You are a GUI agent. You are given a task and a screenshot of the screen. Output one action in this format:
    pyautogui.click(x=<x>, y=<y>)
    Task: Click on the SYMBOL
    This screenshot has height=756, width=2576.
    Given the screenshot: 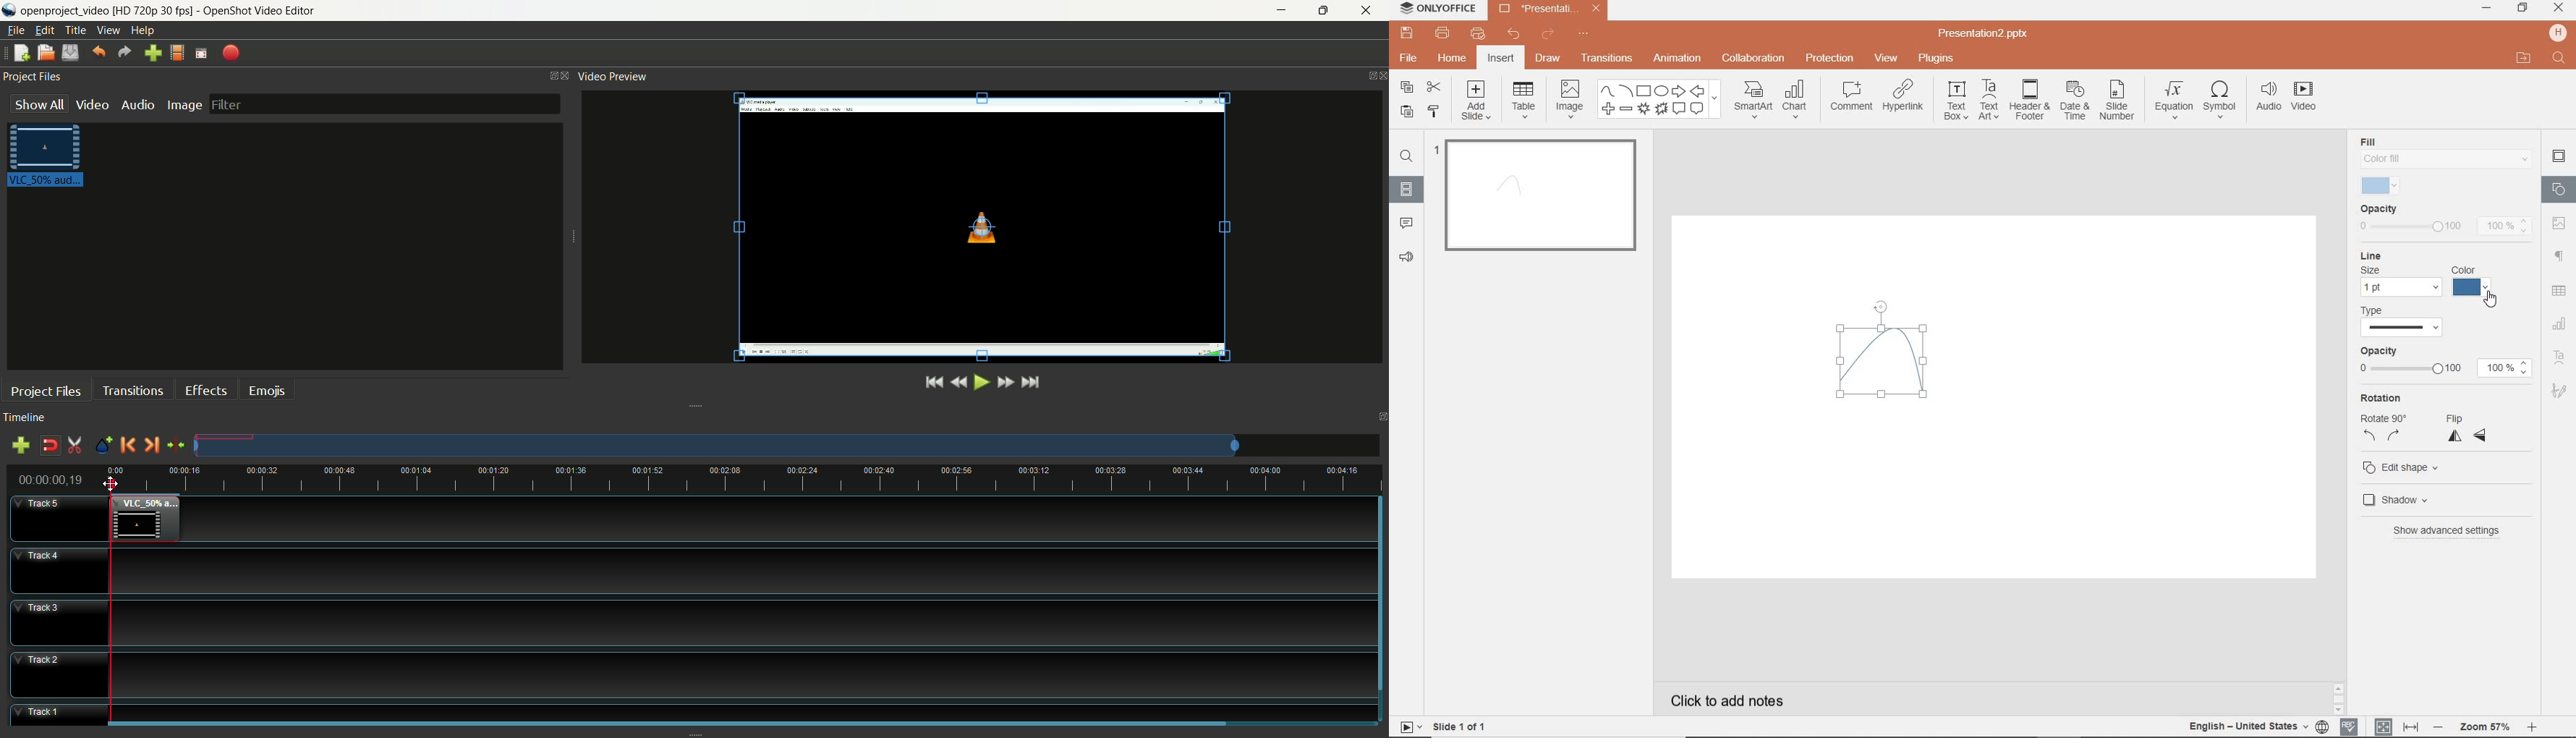 What is the action you would take?
    pyautogui.click(x=2220, y=100)
    